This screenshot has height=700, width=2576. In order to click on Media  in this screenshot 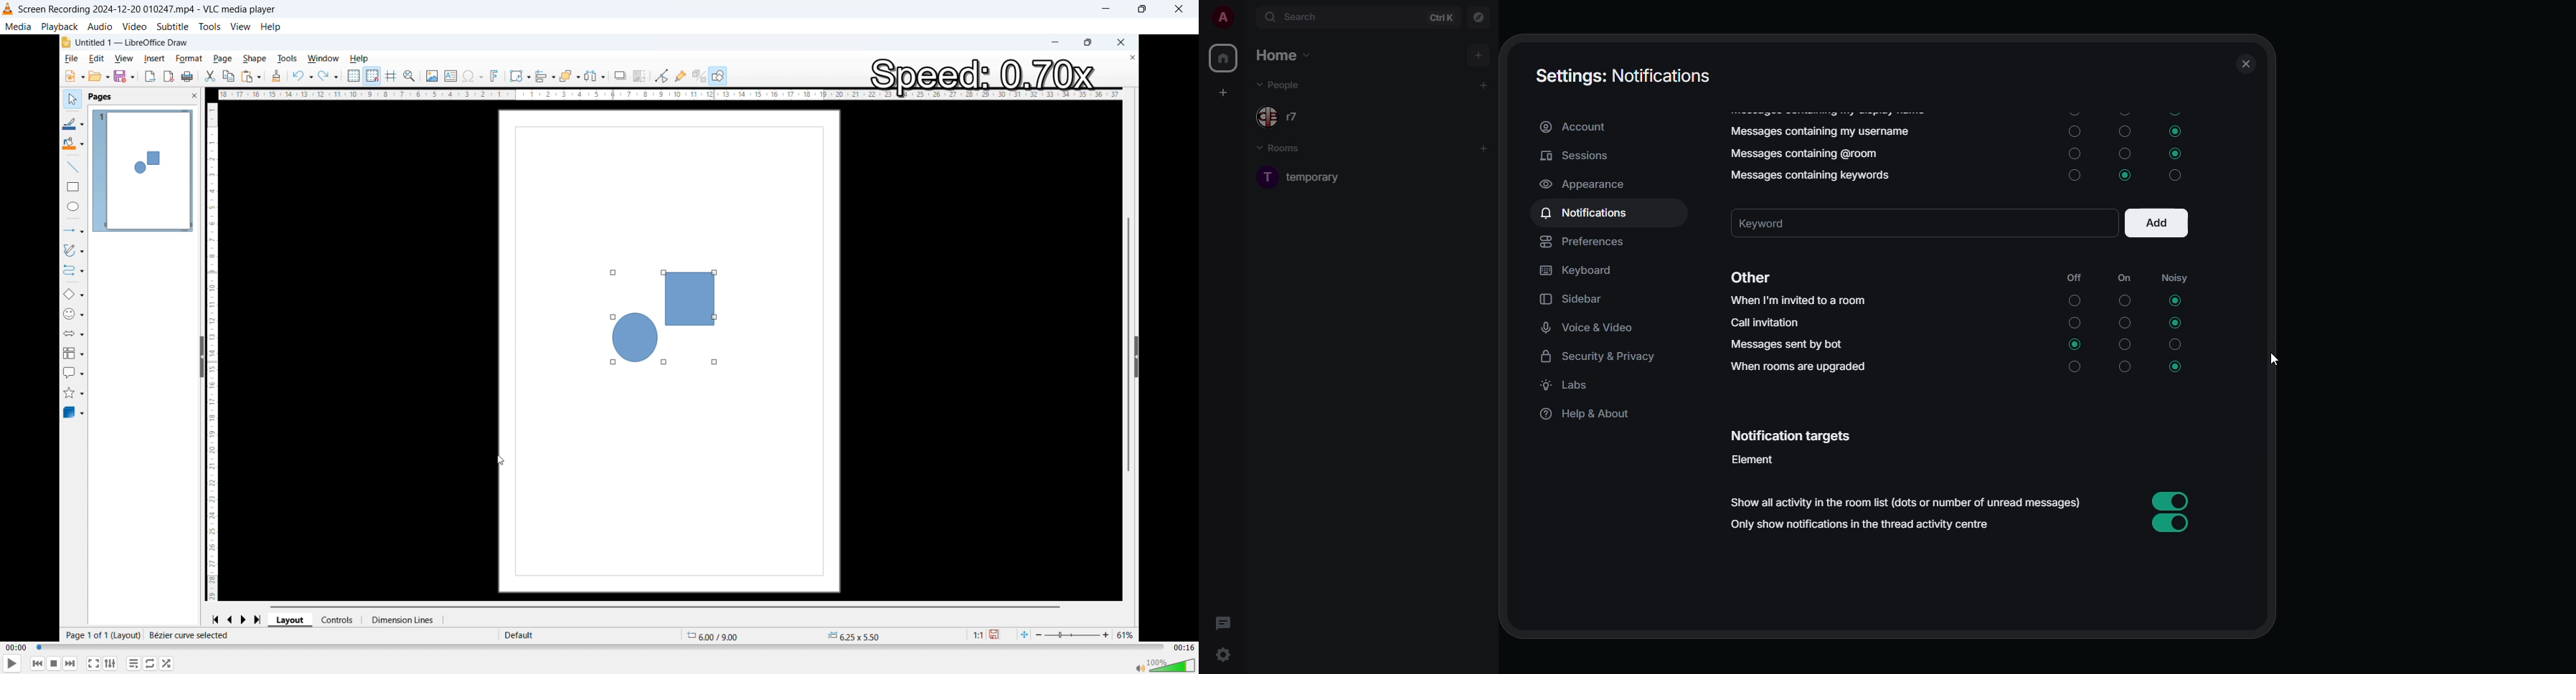, I will do `click(19, 26)`.